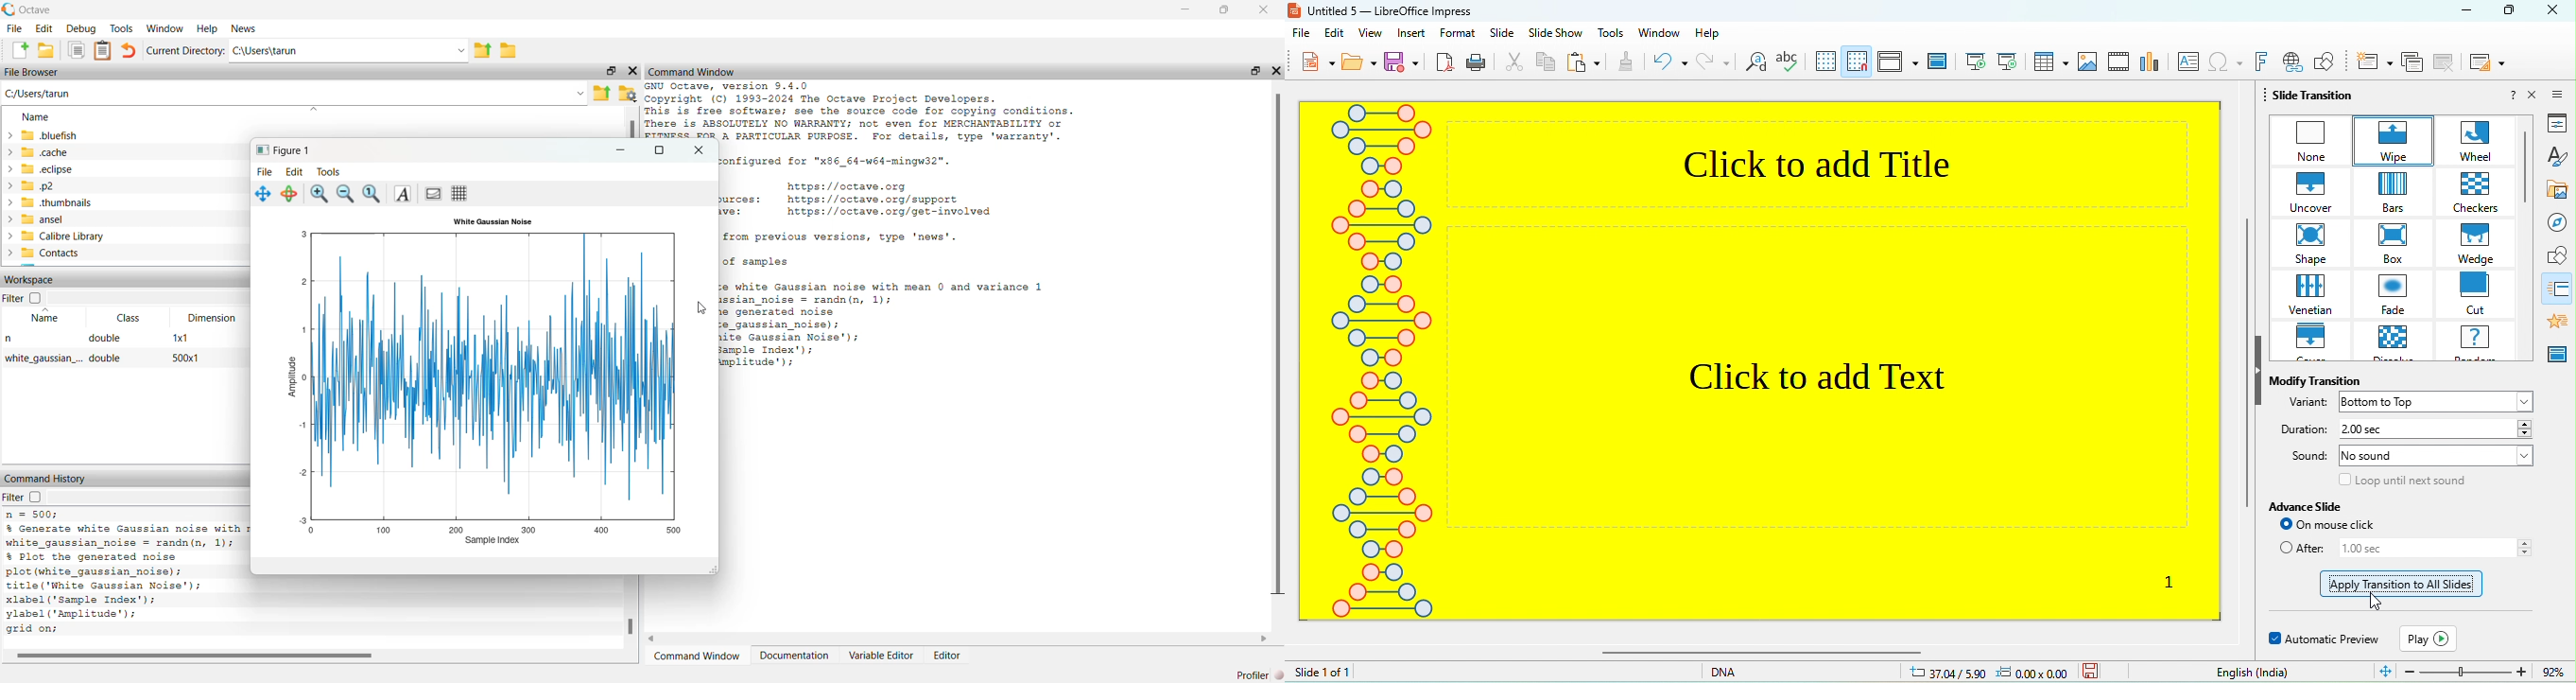 The image size is (2576, 700). I want to click on new, so click(1311, 63).